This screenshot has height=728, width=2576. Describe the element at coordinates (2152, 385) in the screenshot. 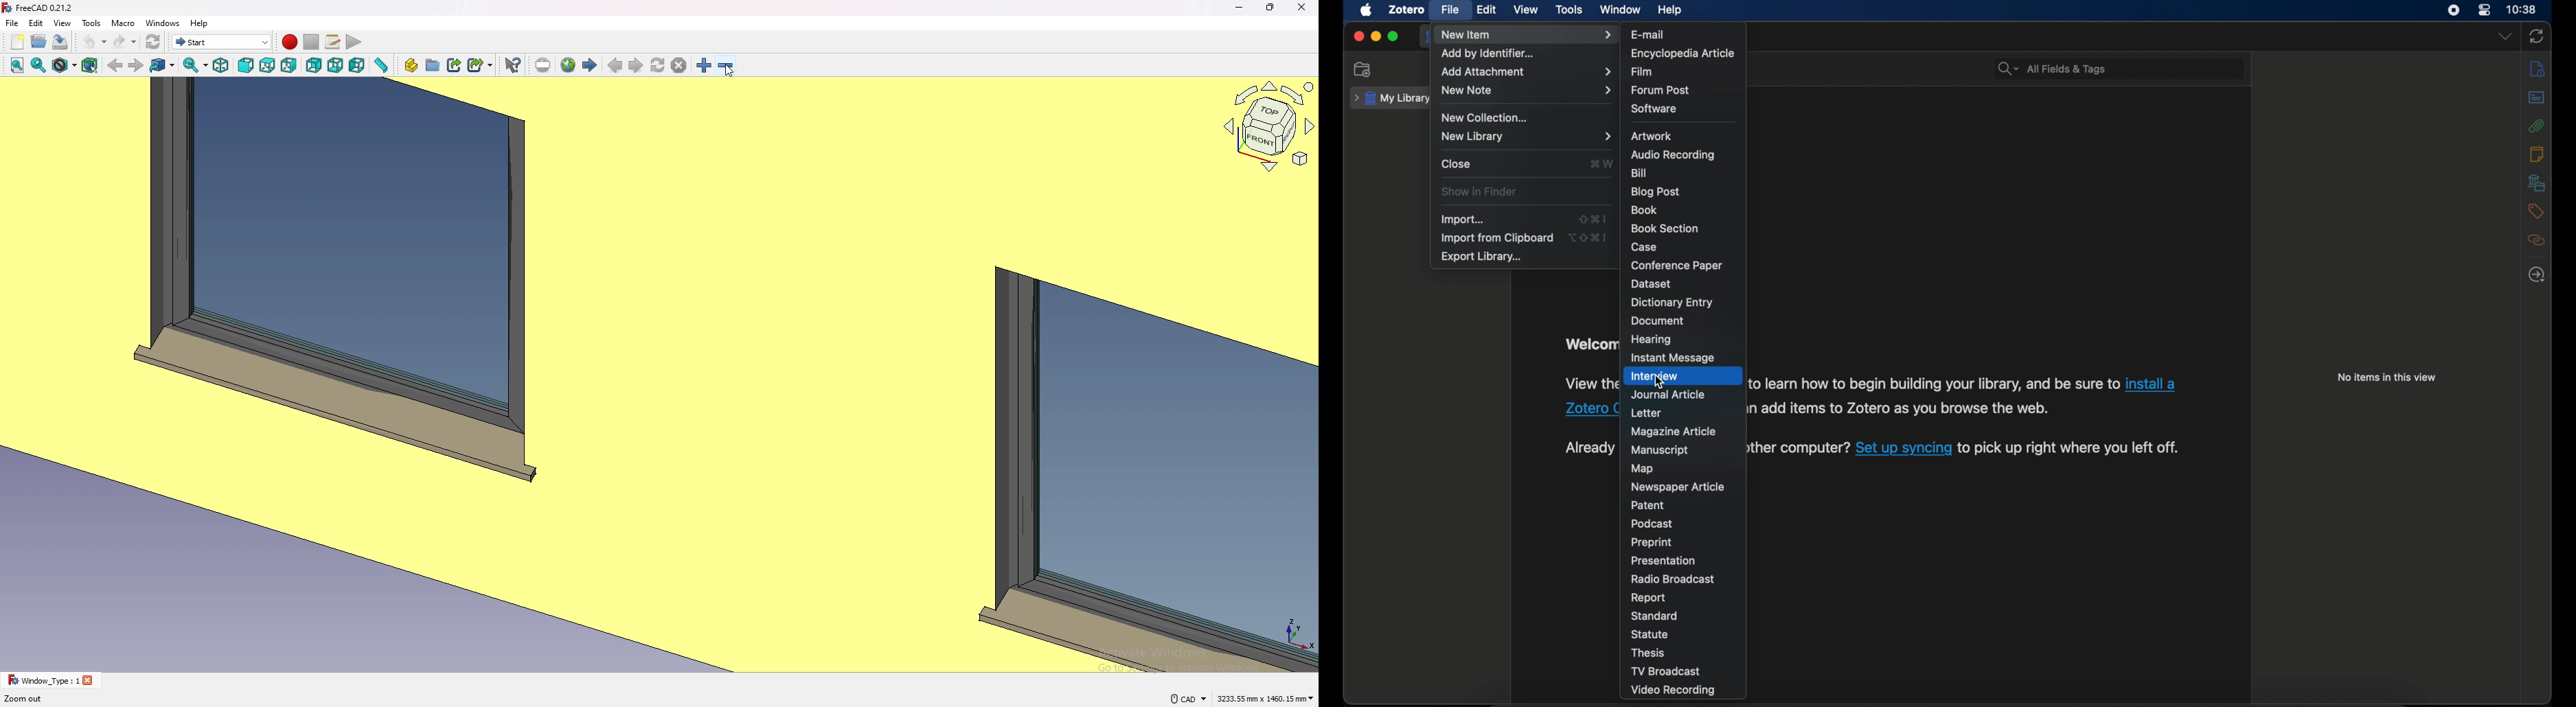

I see `install a` at that location.